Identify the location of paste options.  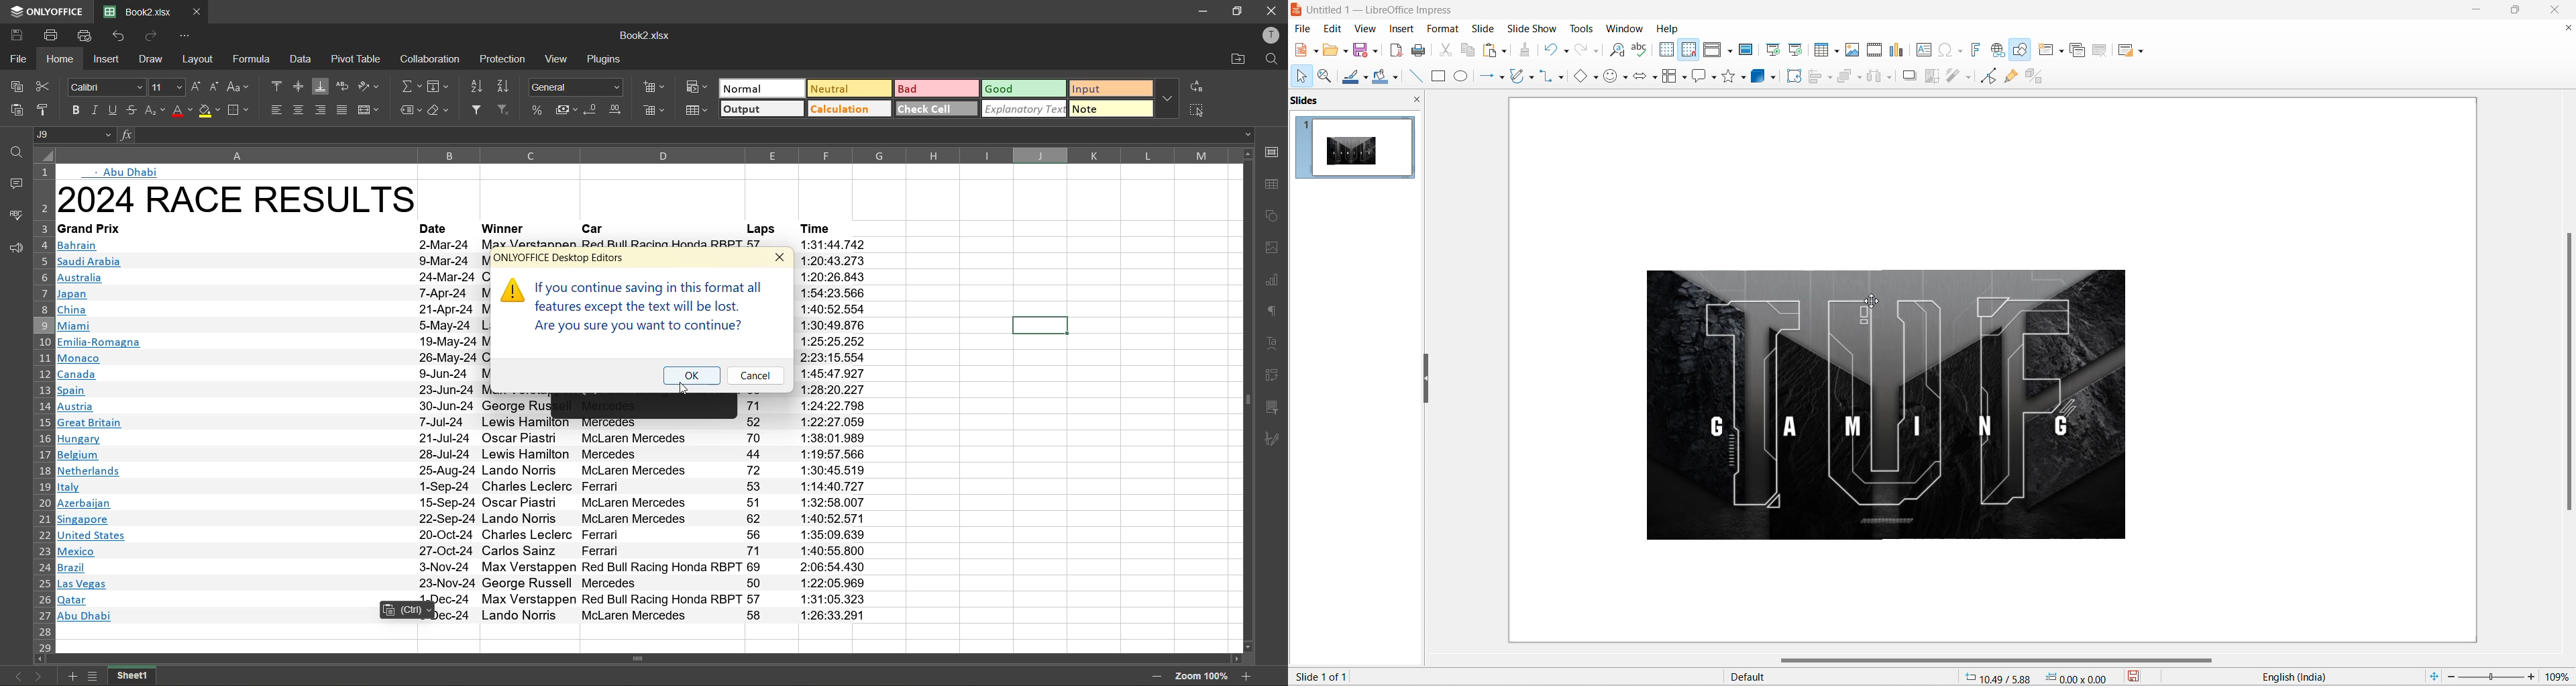
(1503, 48).